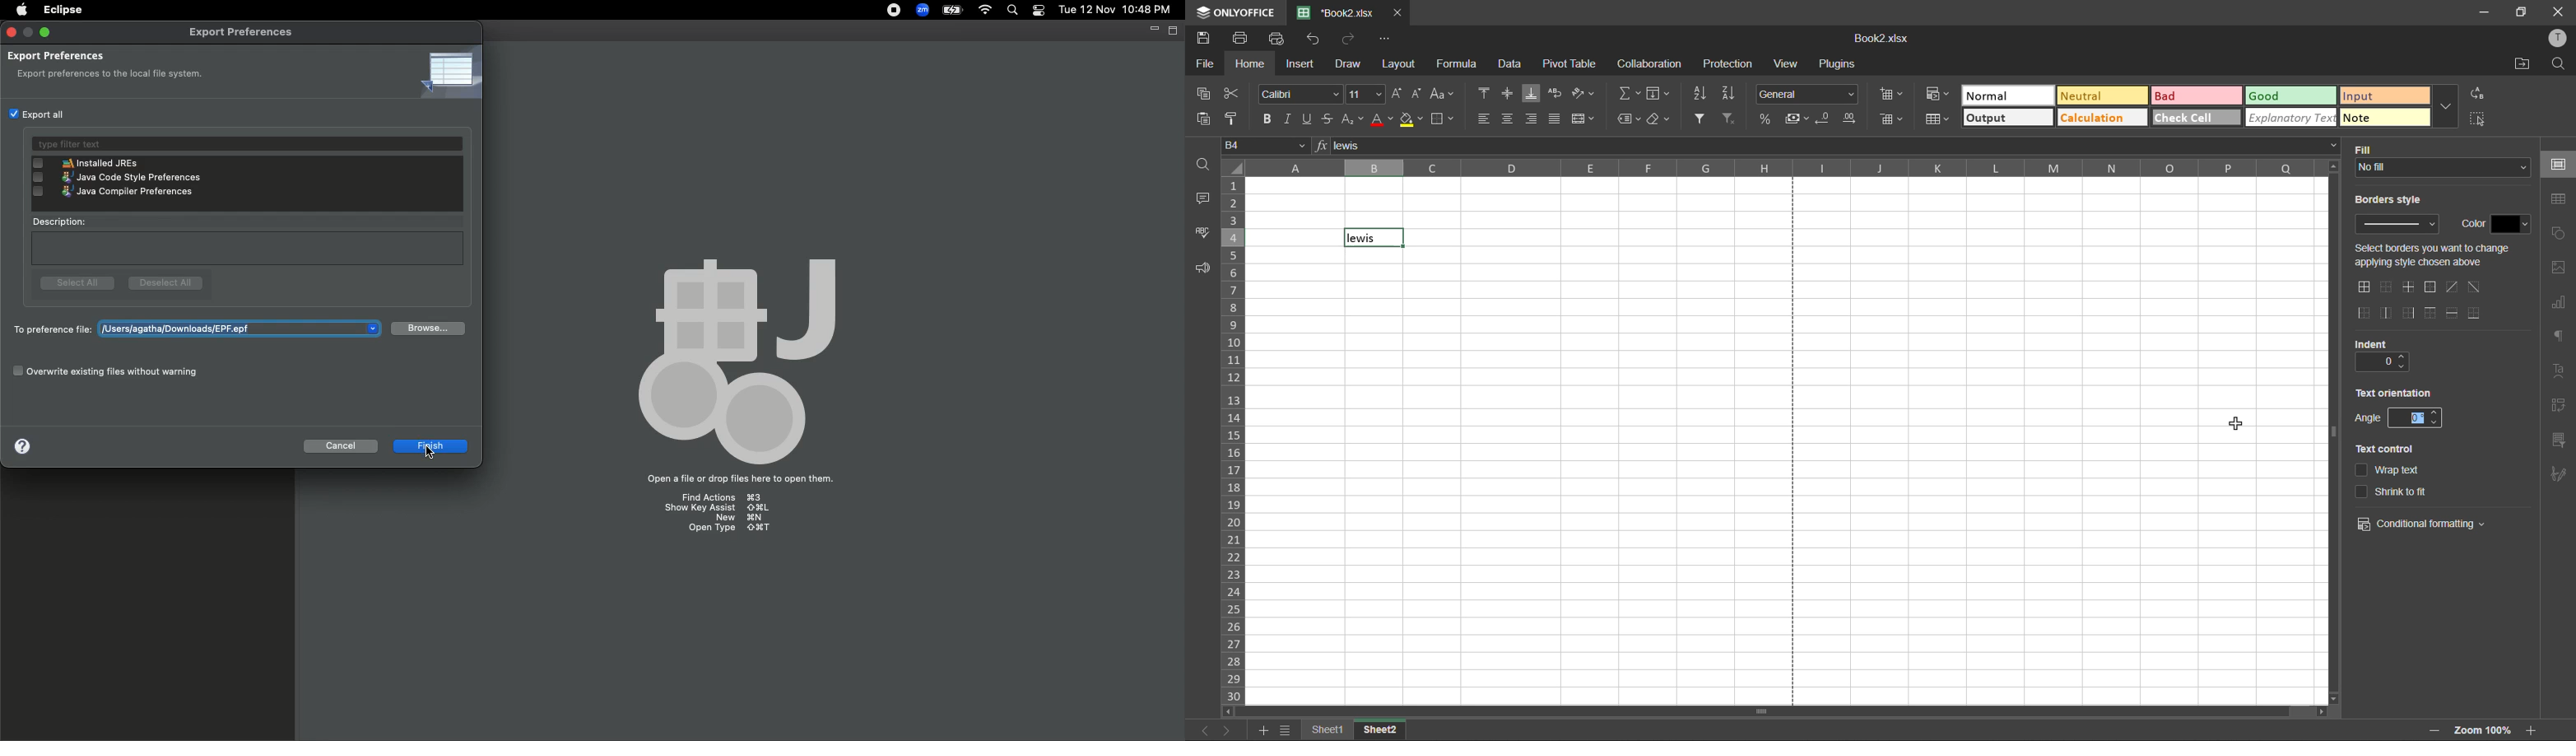 This screenshot has width=2576, height=756. Describe the element at coordinates (1234, 440) in the screenshot. I see `row numbers` at that location.